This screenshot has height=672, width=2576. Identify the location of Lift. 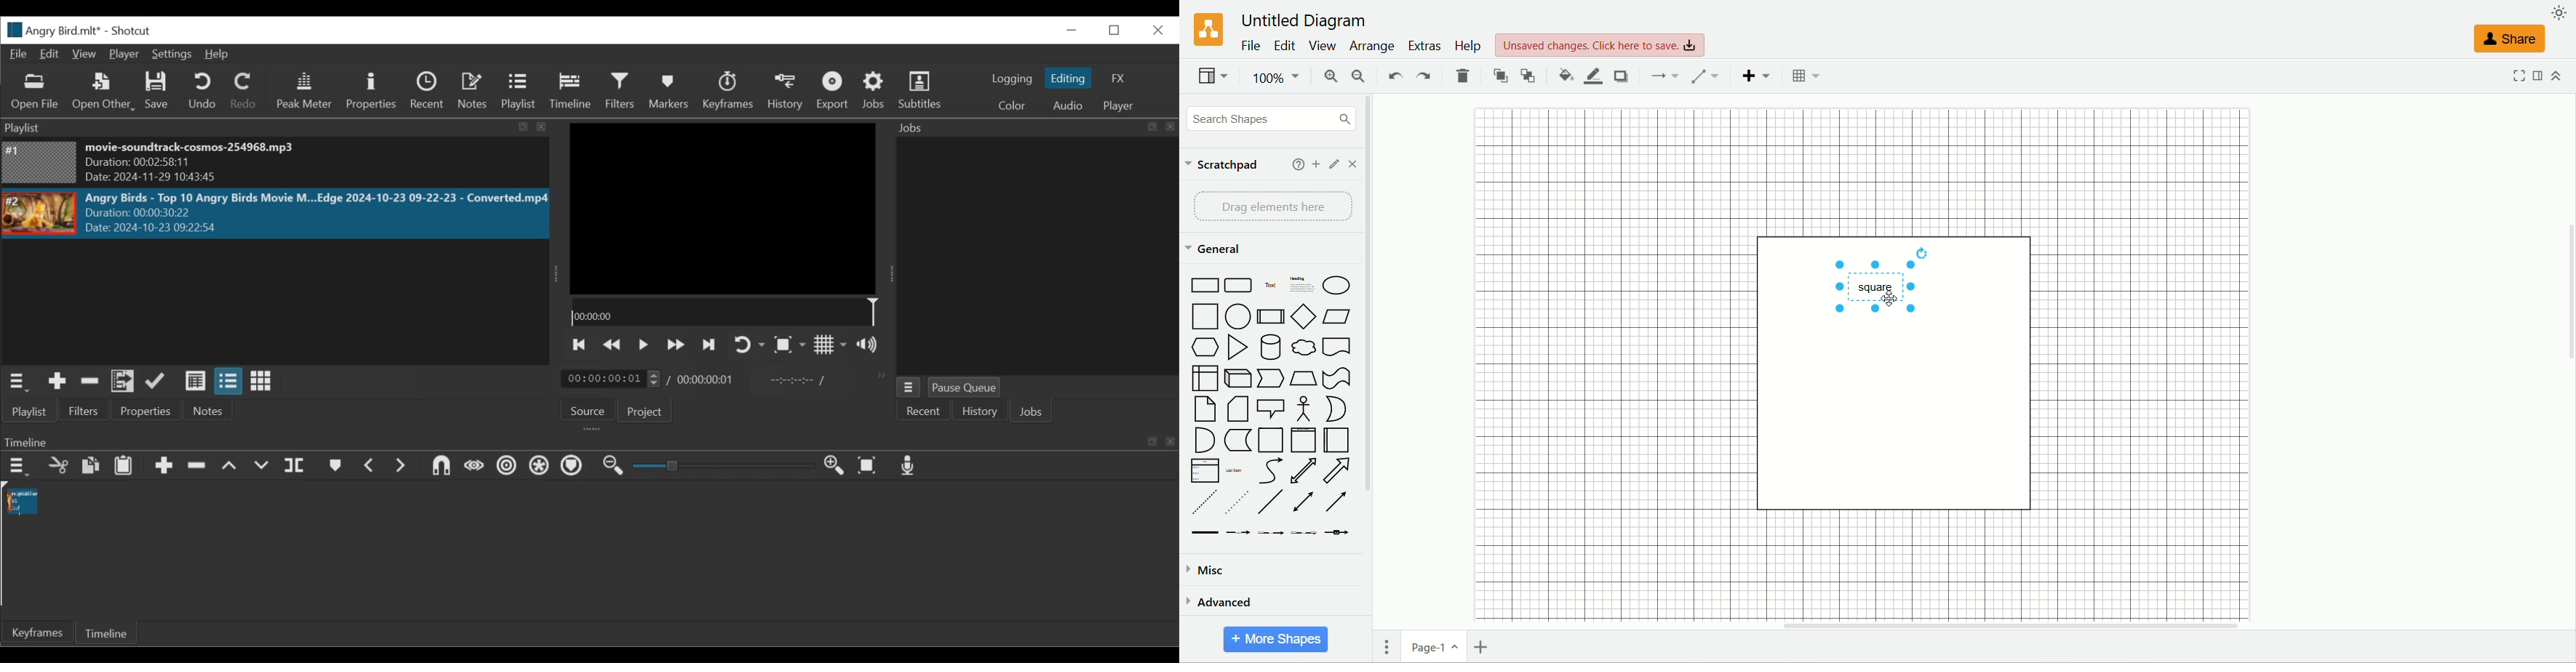
(231, 467).